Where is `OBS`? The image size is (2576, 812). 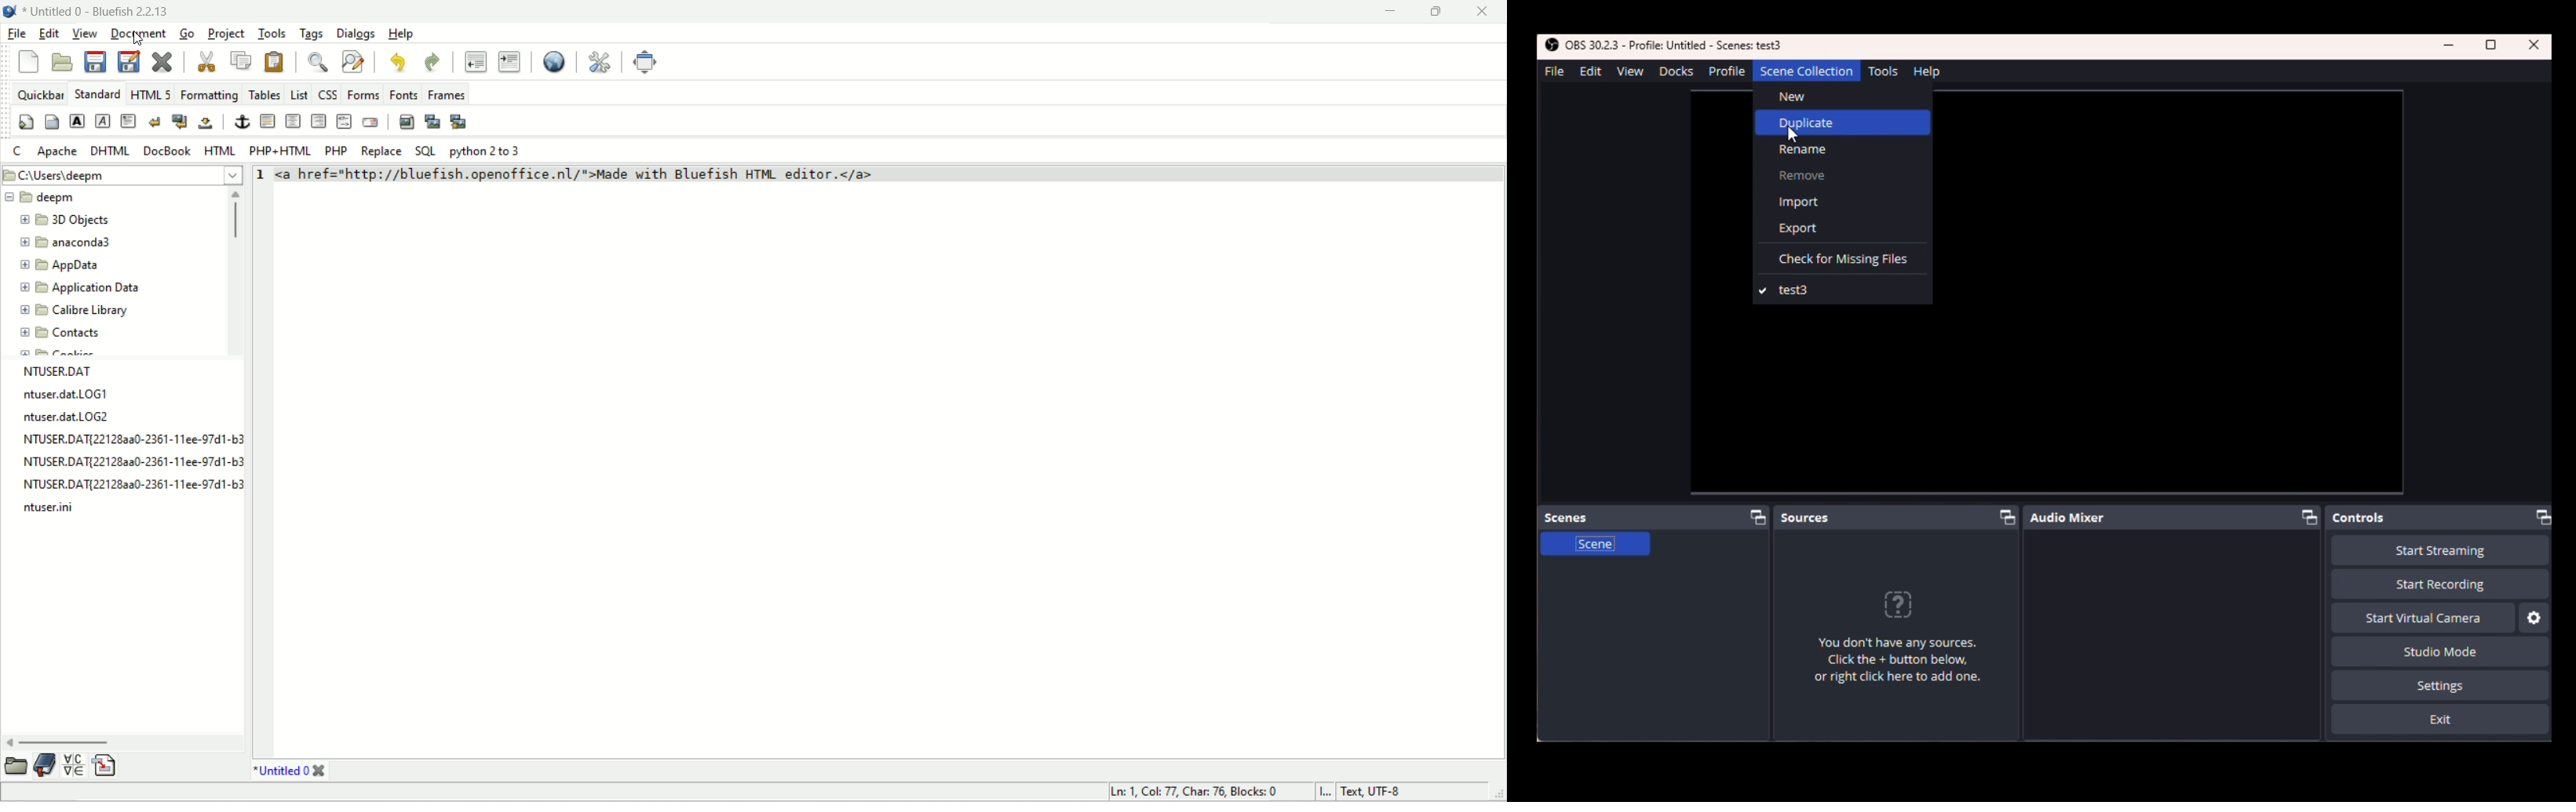 OBS is located at coordinates (1667, 45).